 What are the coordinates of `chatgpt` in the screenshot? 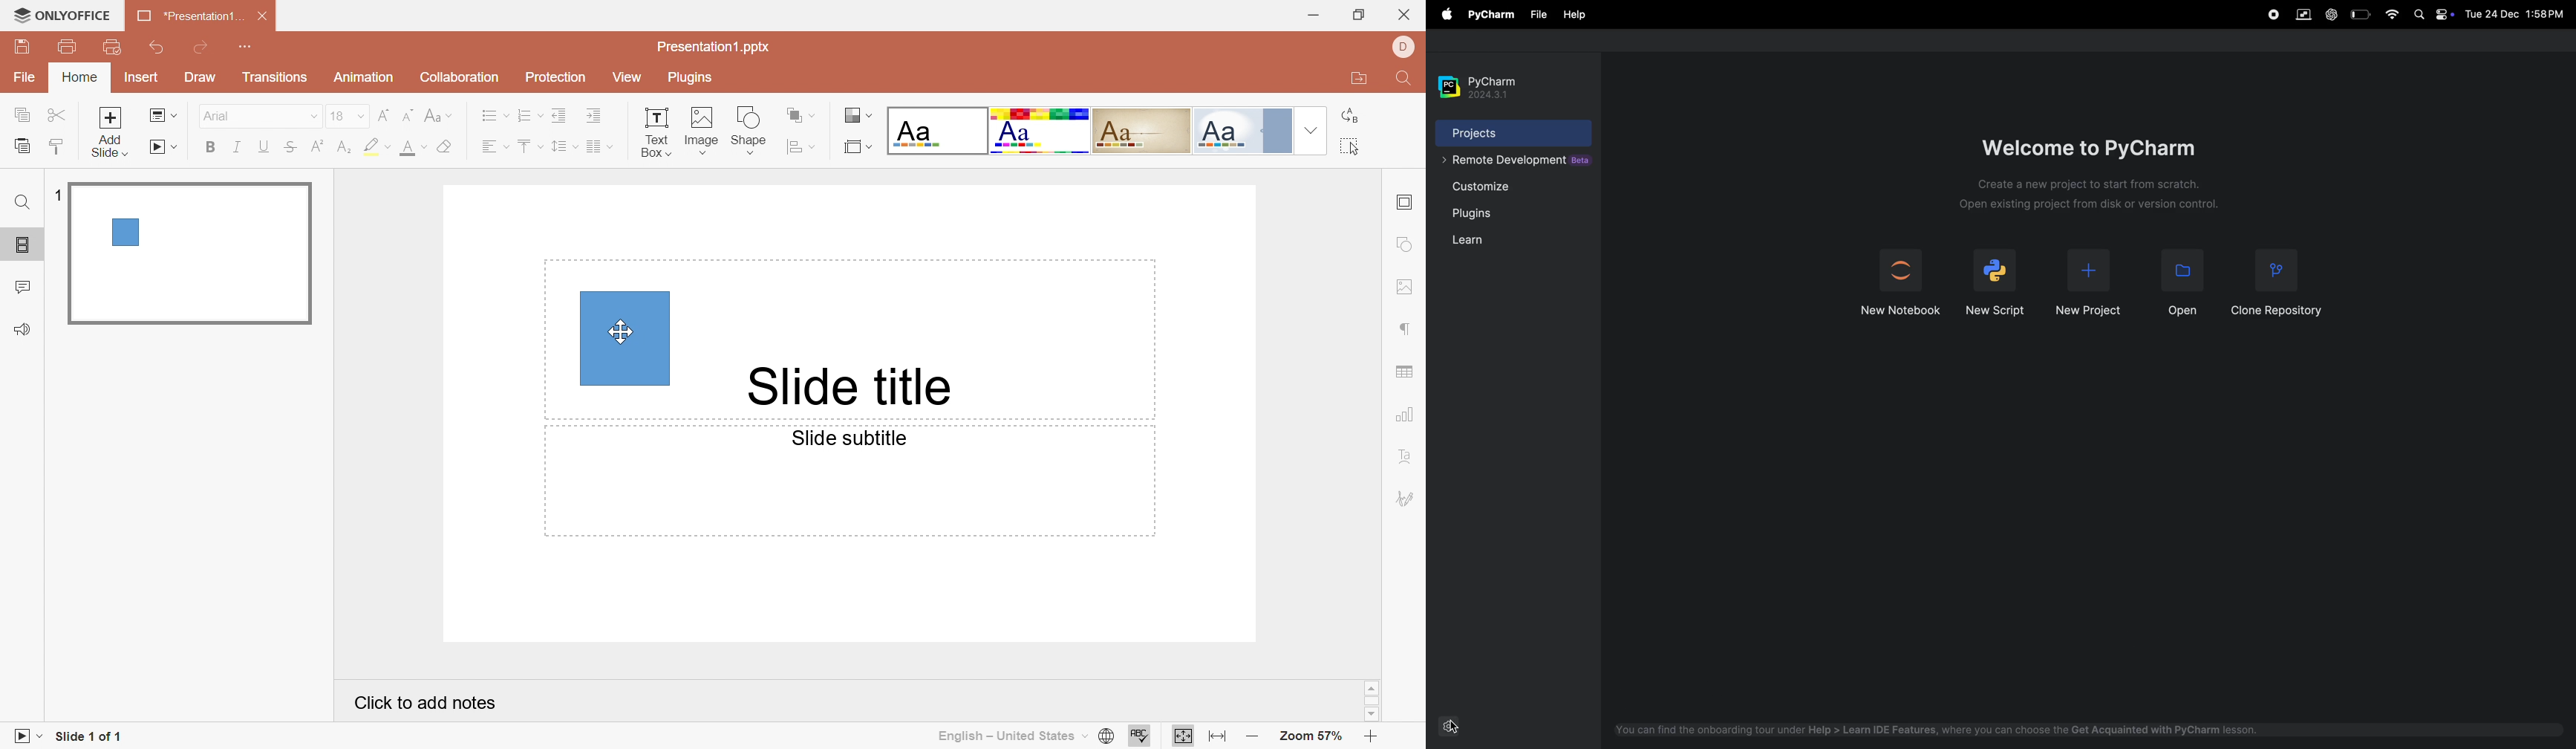 It's located at (2332, 12).